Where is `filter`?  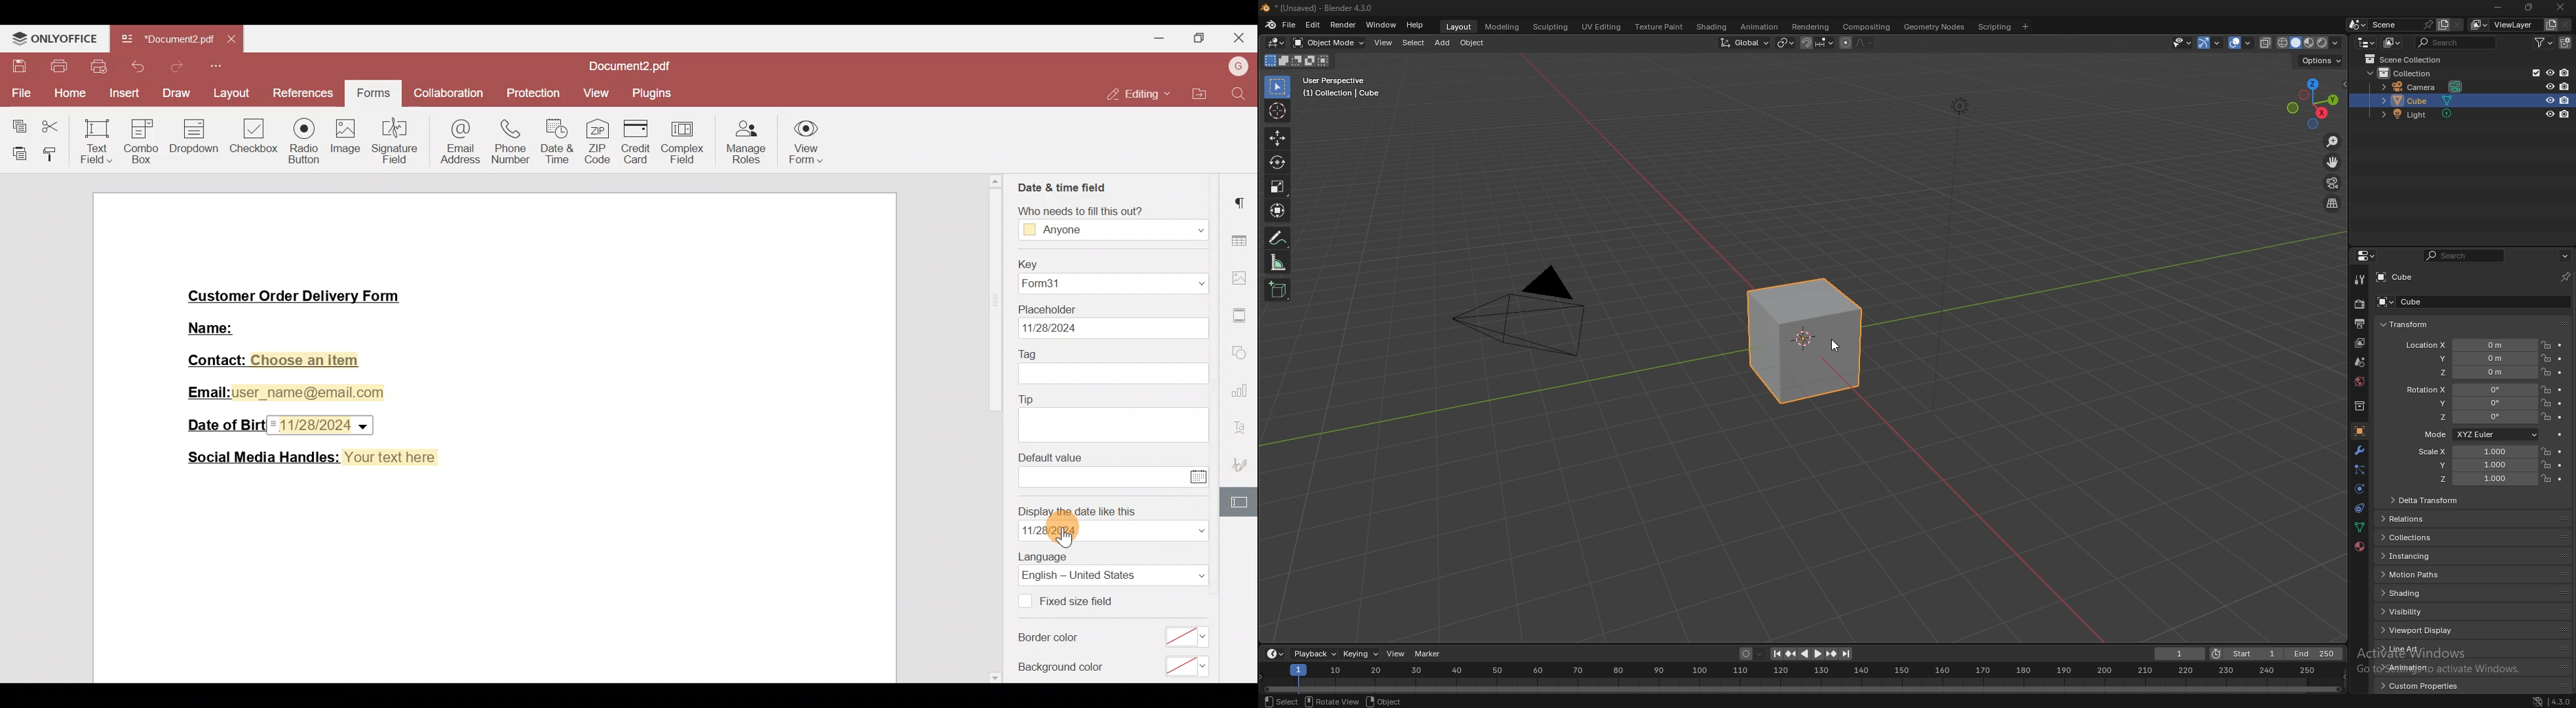
filter is located at coordinates (2545, 41).